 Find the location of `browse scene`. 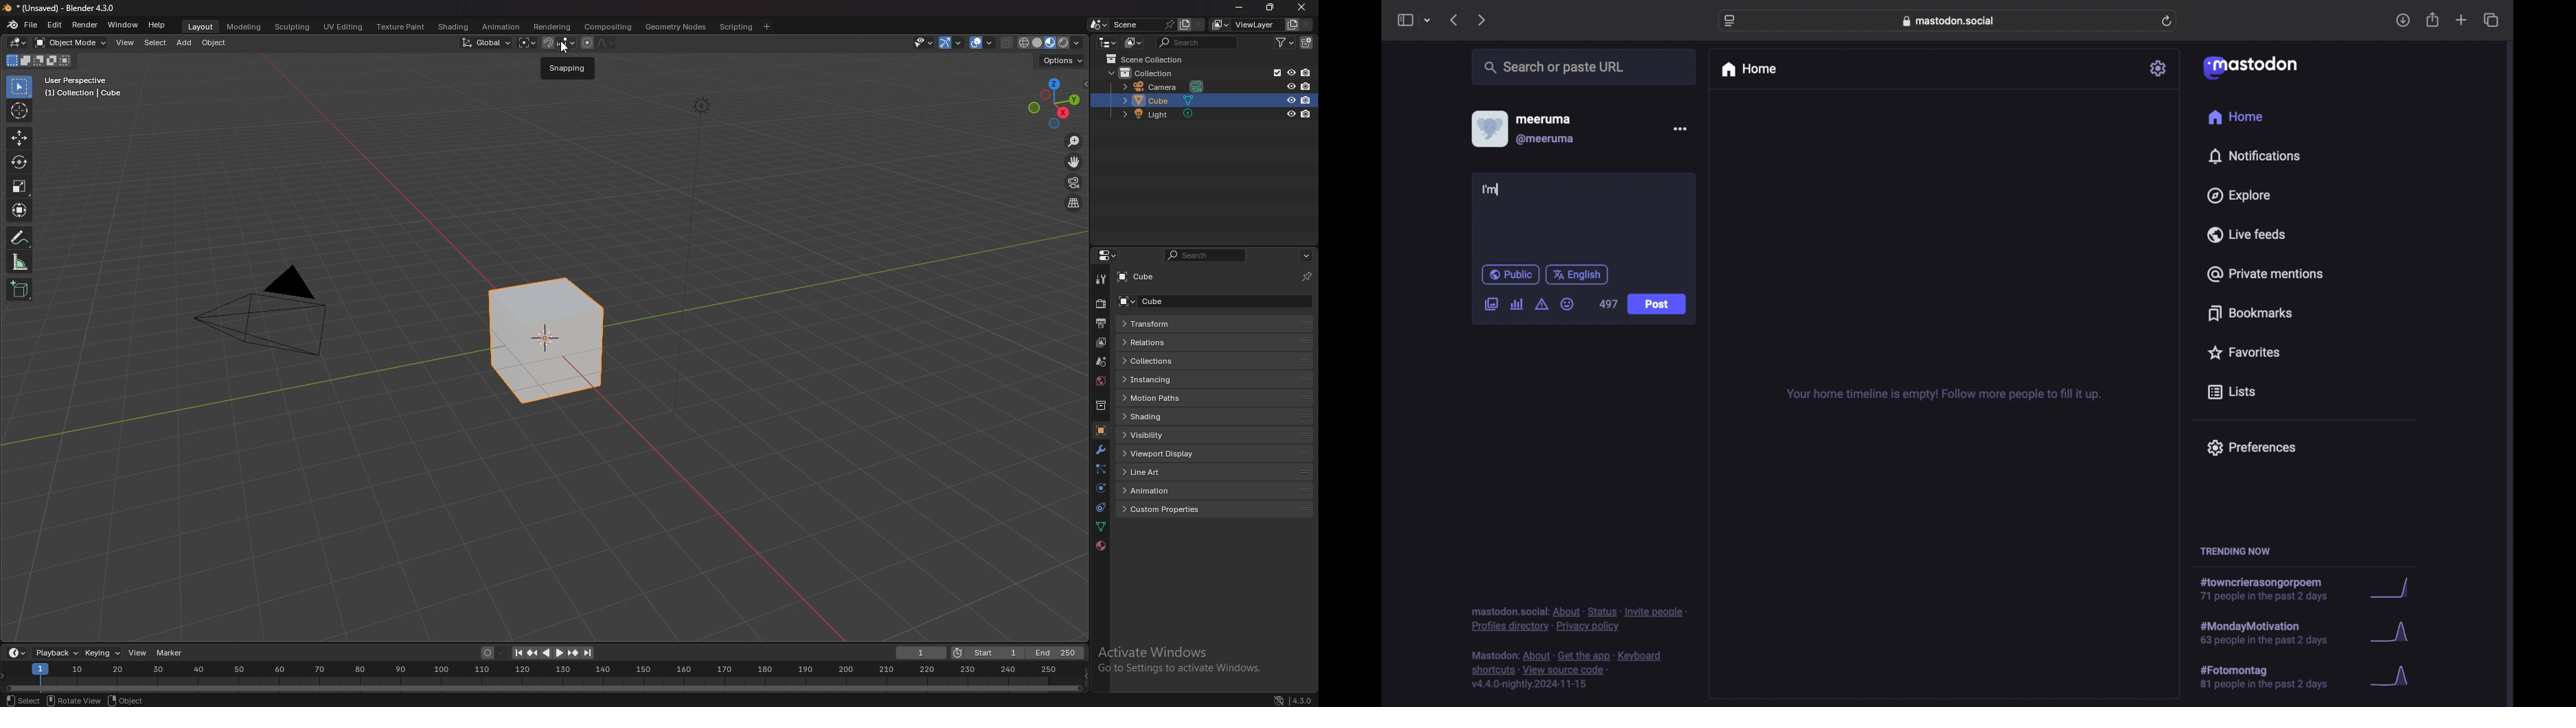

browse scene is located at coordinates (1099, 24).